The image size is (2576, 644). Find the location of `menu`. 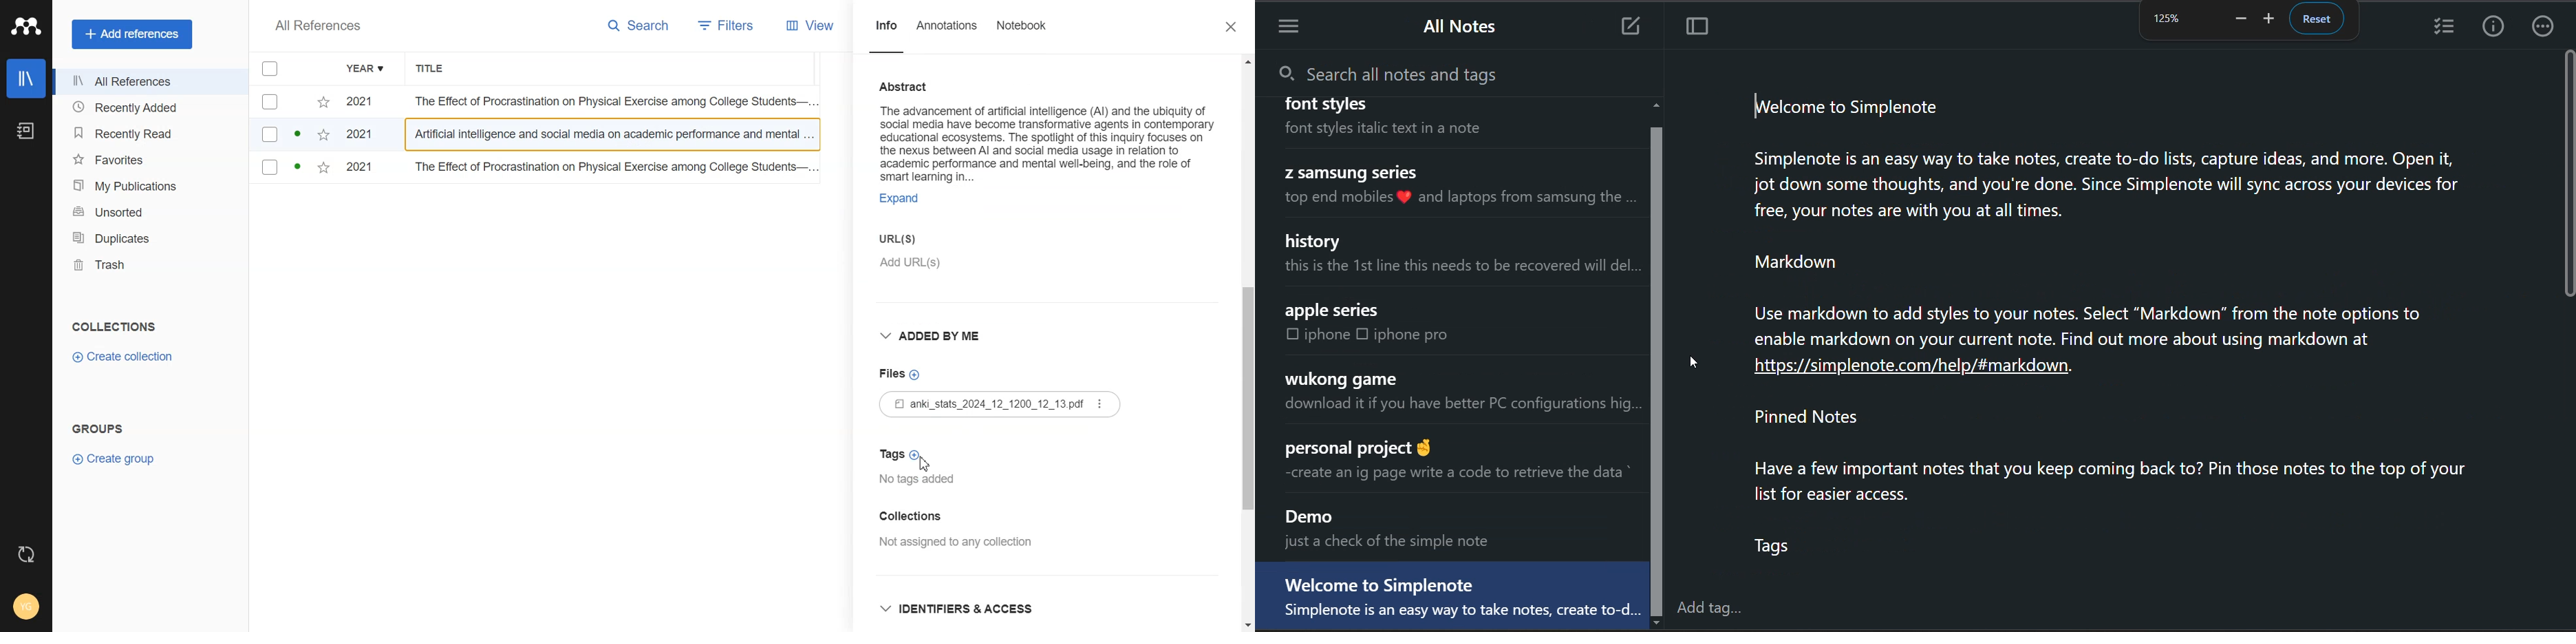

menu is located at coordinates (1291, 25).